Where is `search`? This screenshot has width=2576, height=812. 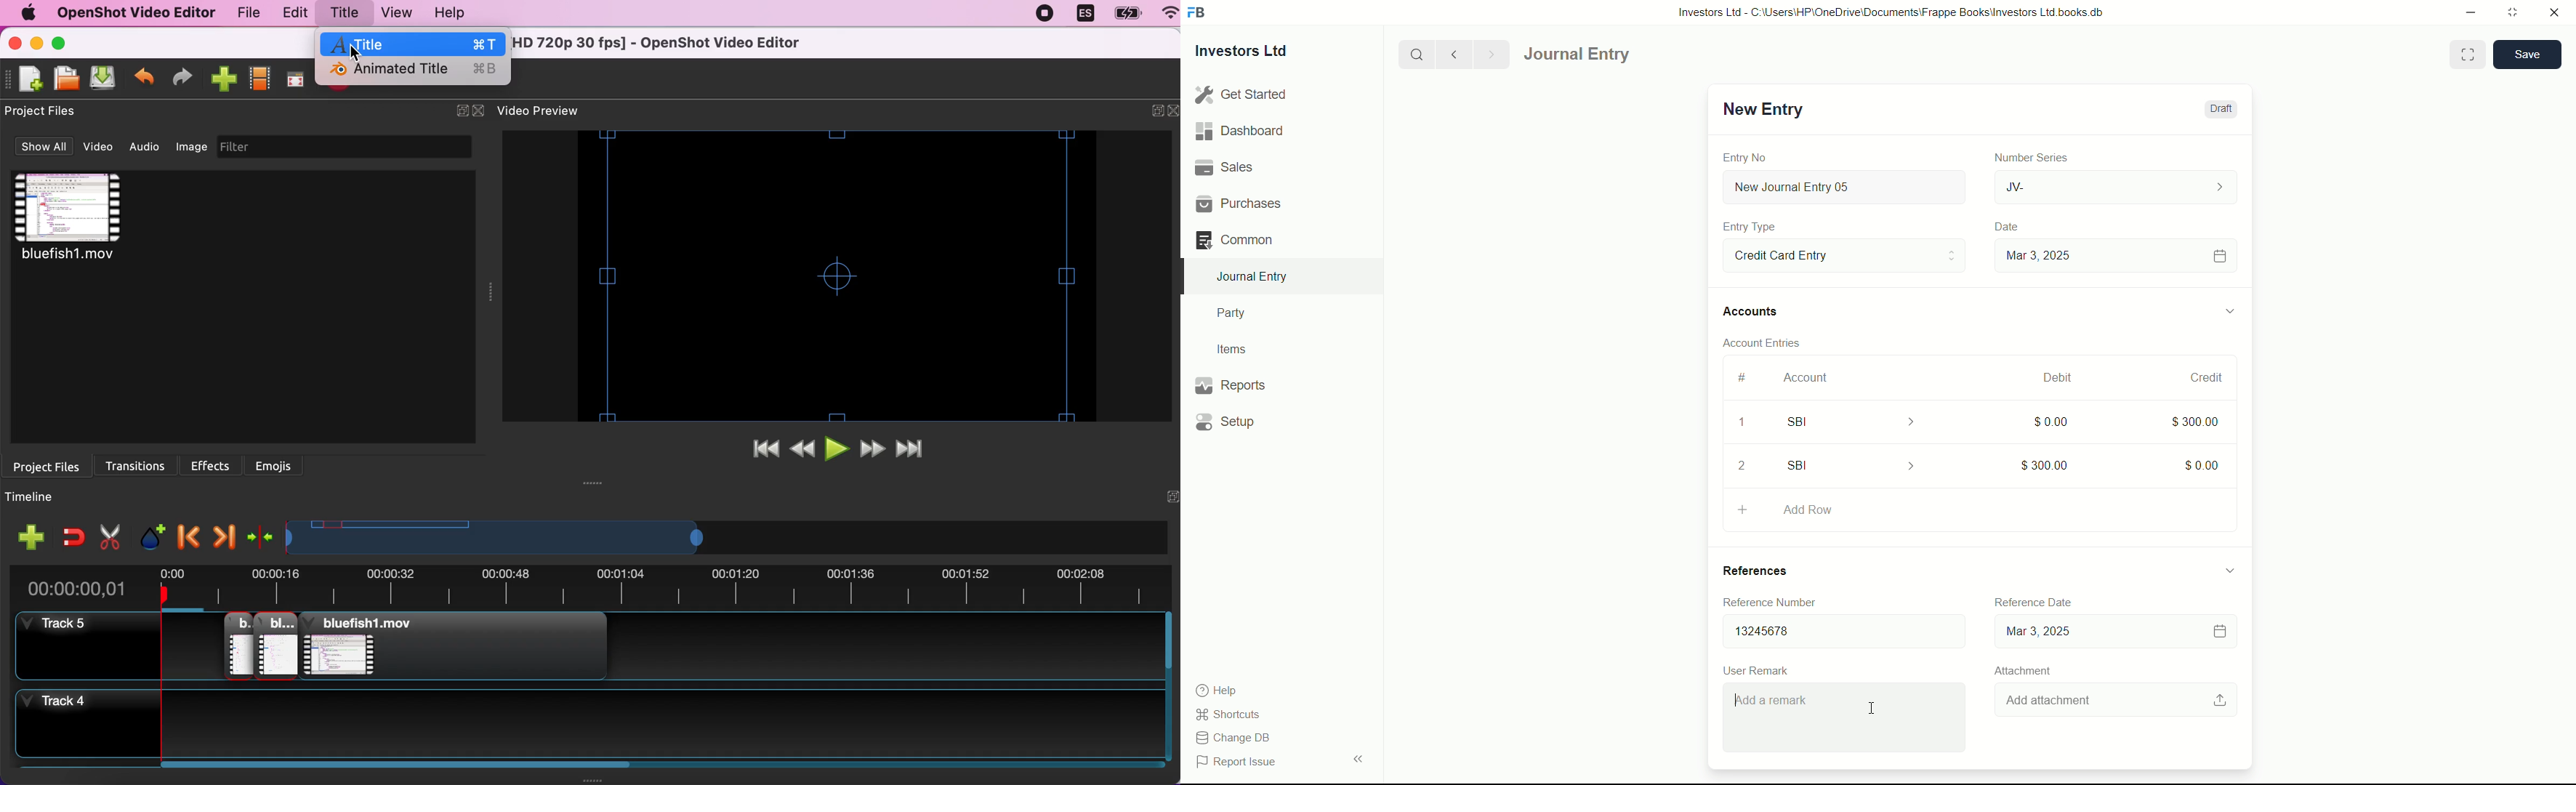
search is located at coordinates (1415, 53).